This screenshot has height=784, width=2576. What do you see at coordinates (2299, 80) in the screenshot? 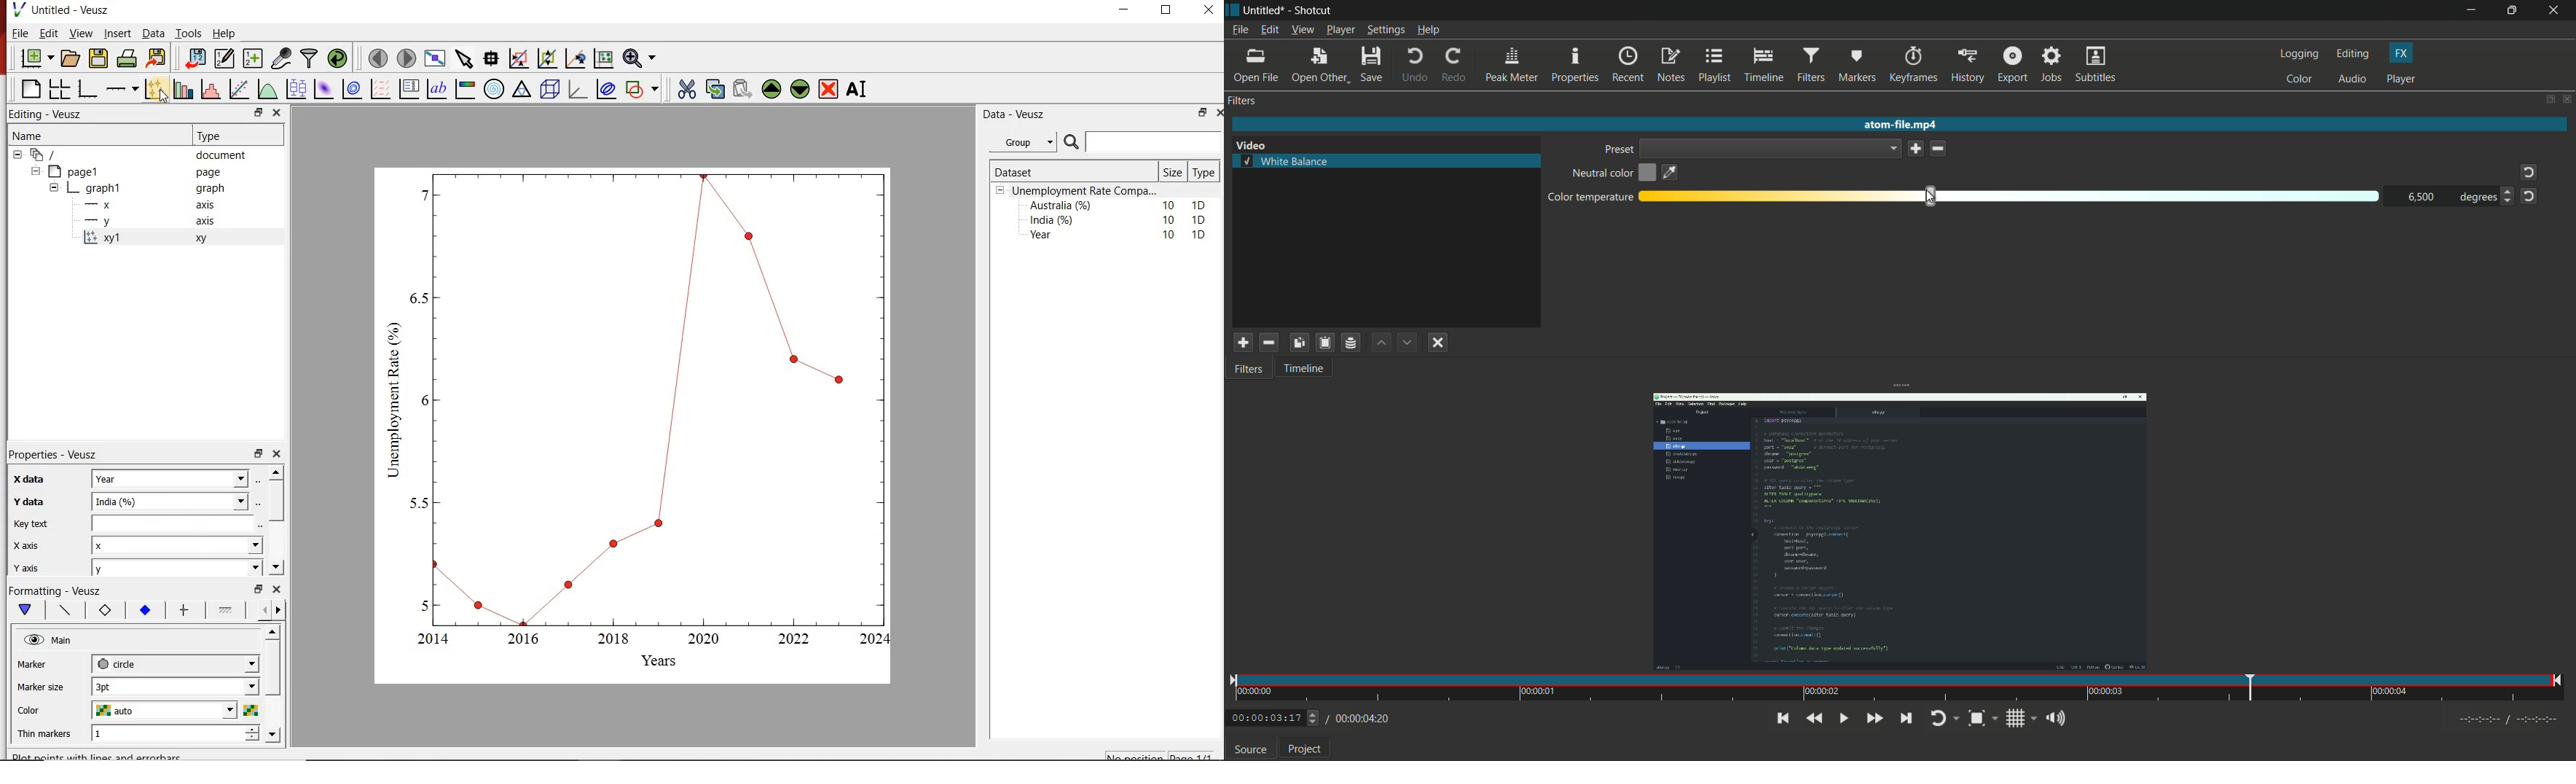
I see `color` at bounding box center [2299, 80].